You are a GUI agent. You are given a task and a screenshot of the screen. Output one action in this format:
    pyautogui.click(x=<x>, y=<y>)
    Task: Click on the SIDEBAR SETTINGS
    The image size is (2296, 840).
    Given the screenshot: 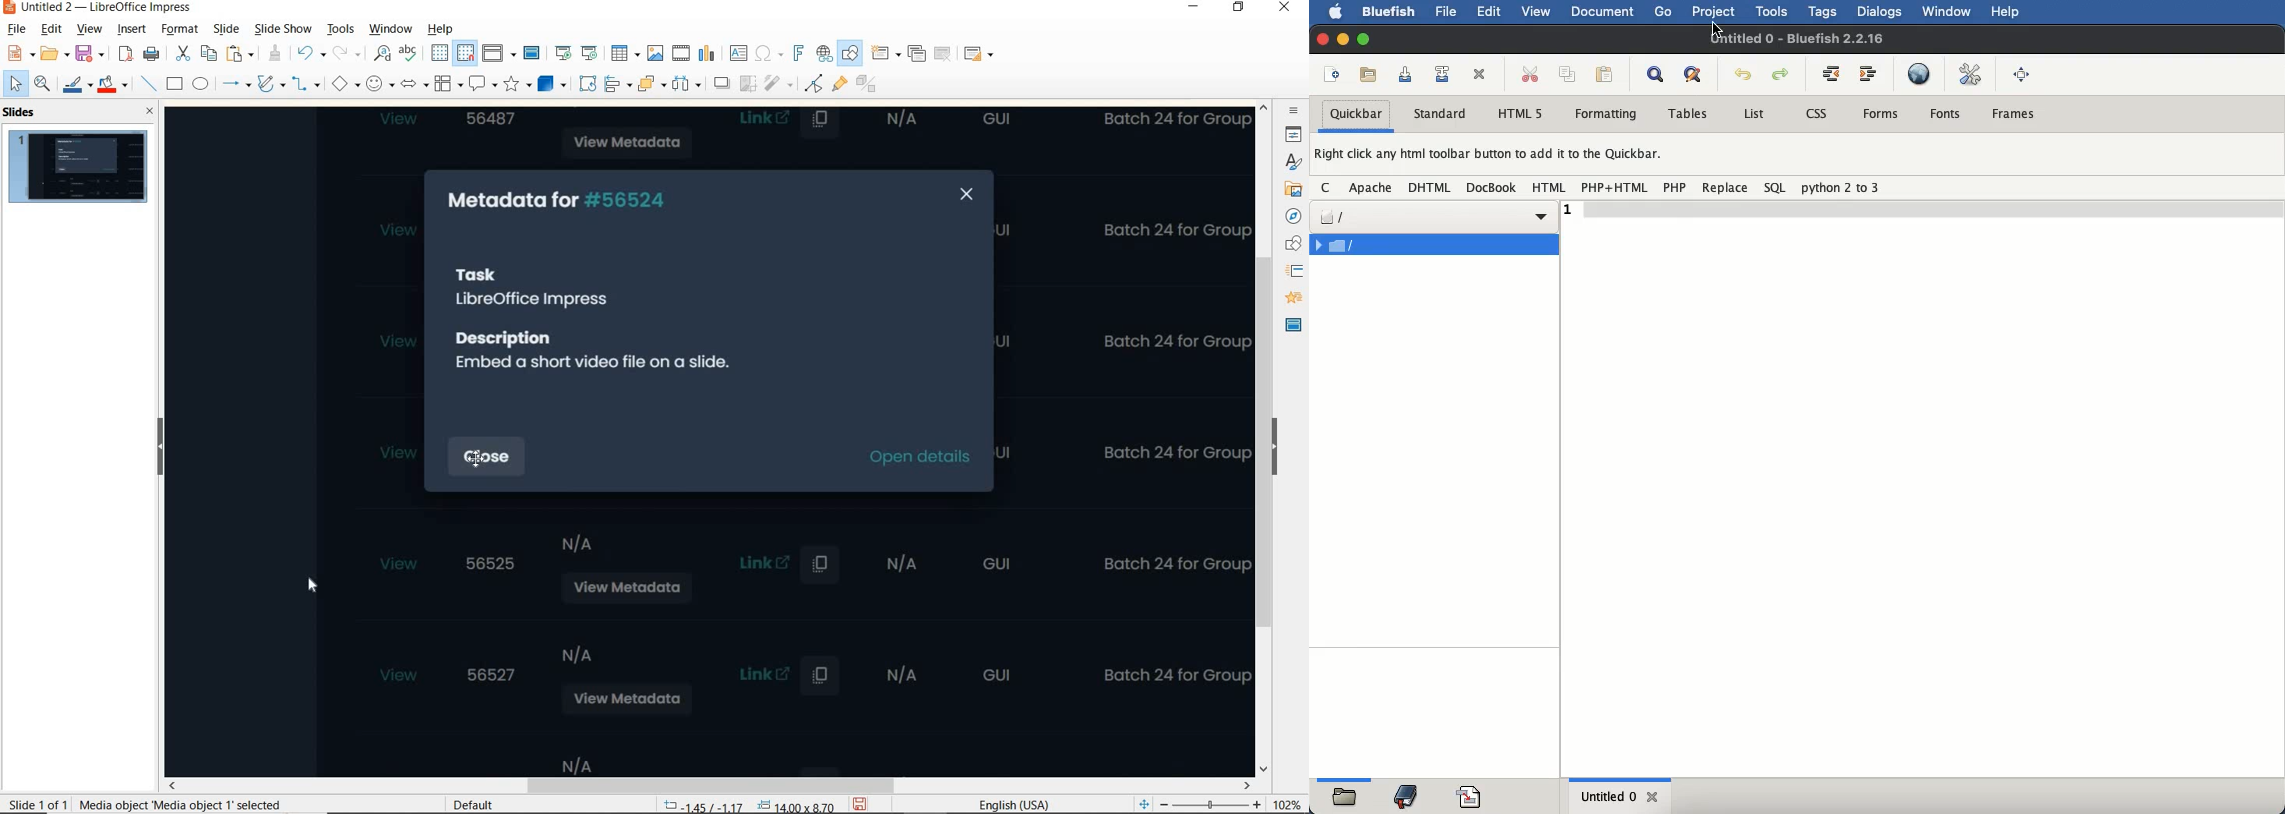 What is the action you would take?
    pyautogui.click(x=1294, y=111)
    